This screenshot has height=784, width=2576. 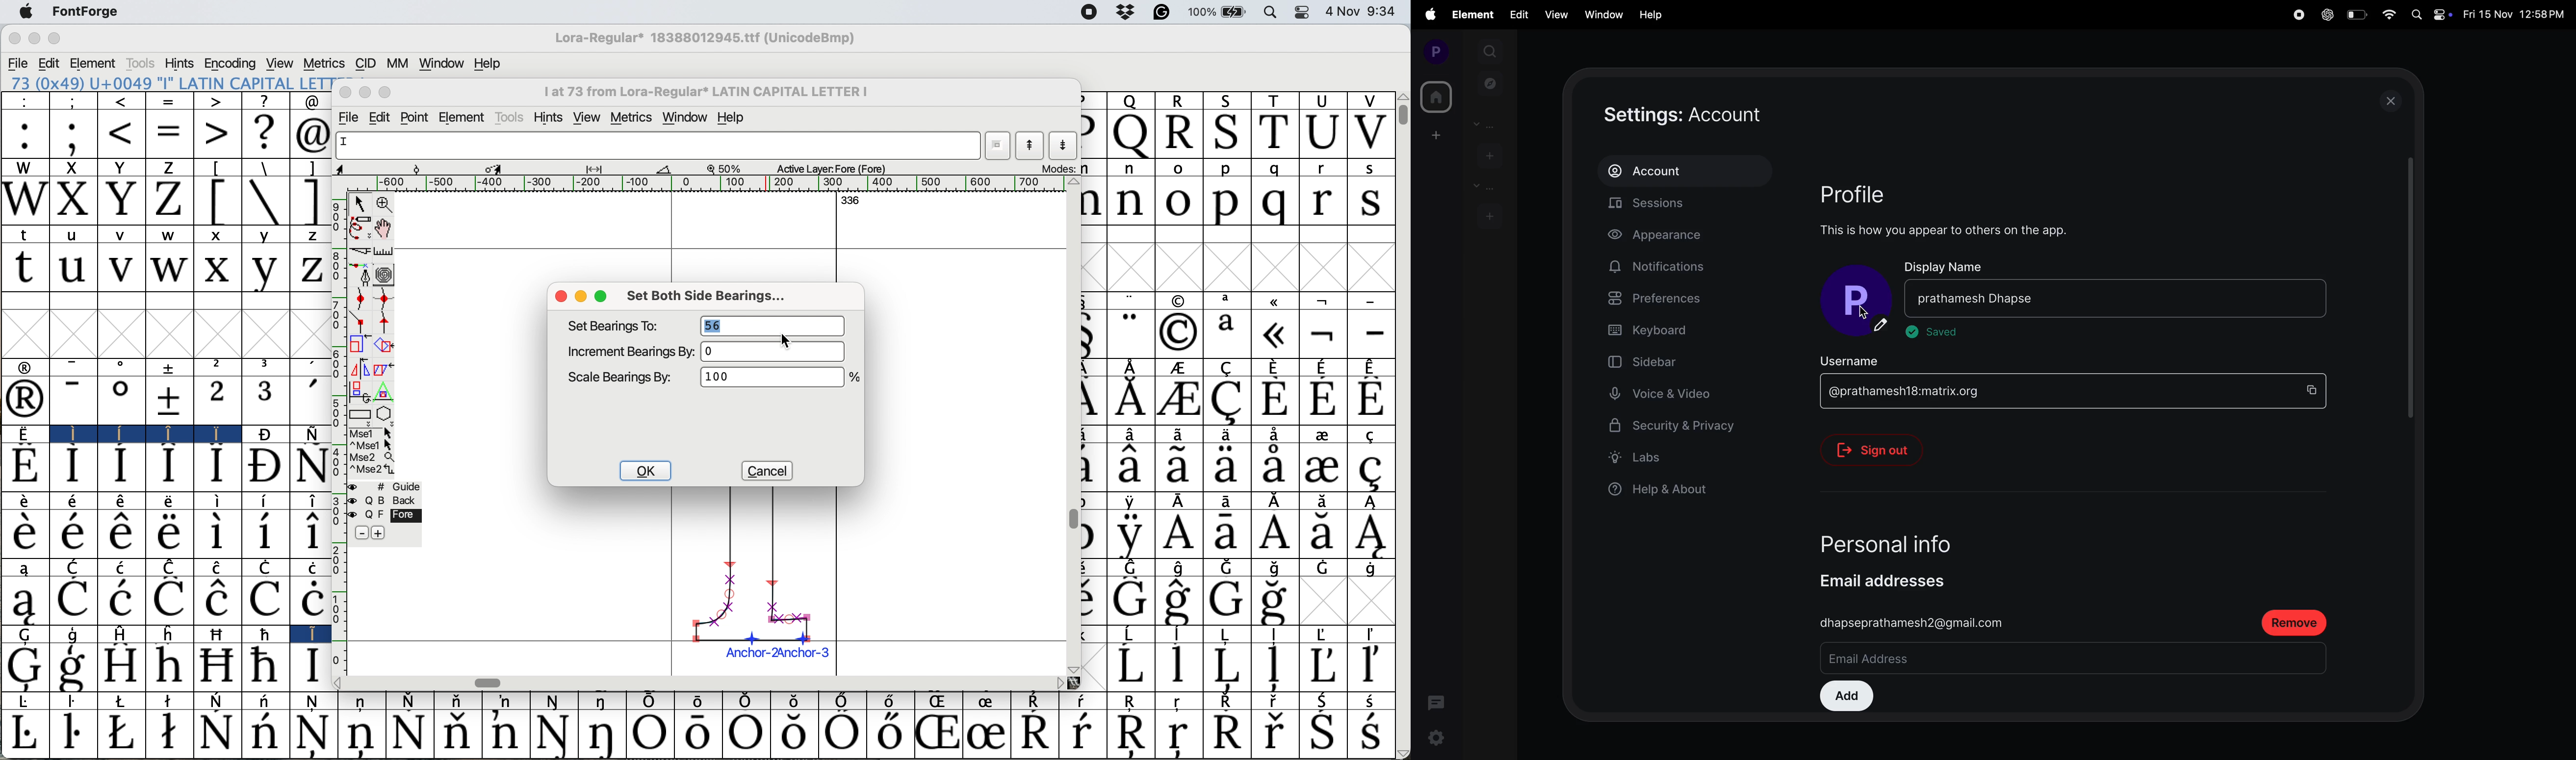 I want to click on voice and videos, so click(x=1666, y=394).